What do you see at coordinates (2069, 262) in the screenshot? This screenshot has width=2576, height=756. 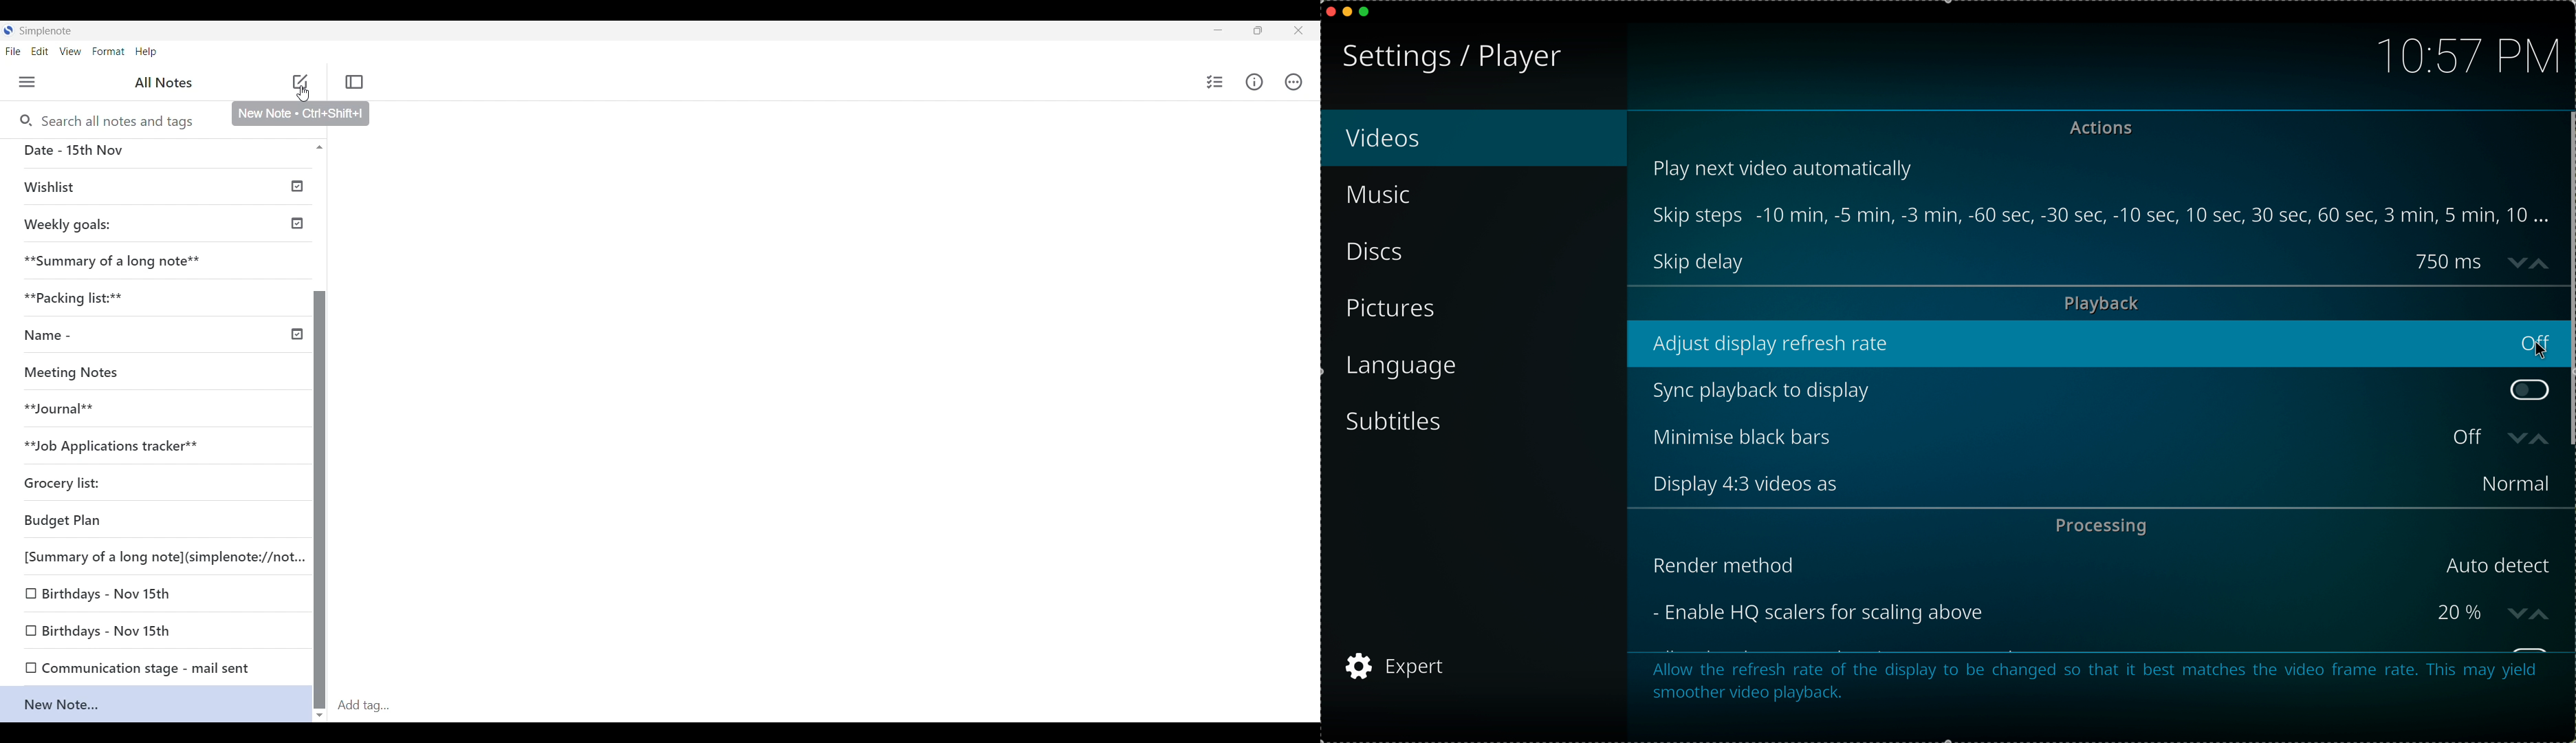 I see `skip delay   750 ms` at bounding box center [2069, 262].